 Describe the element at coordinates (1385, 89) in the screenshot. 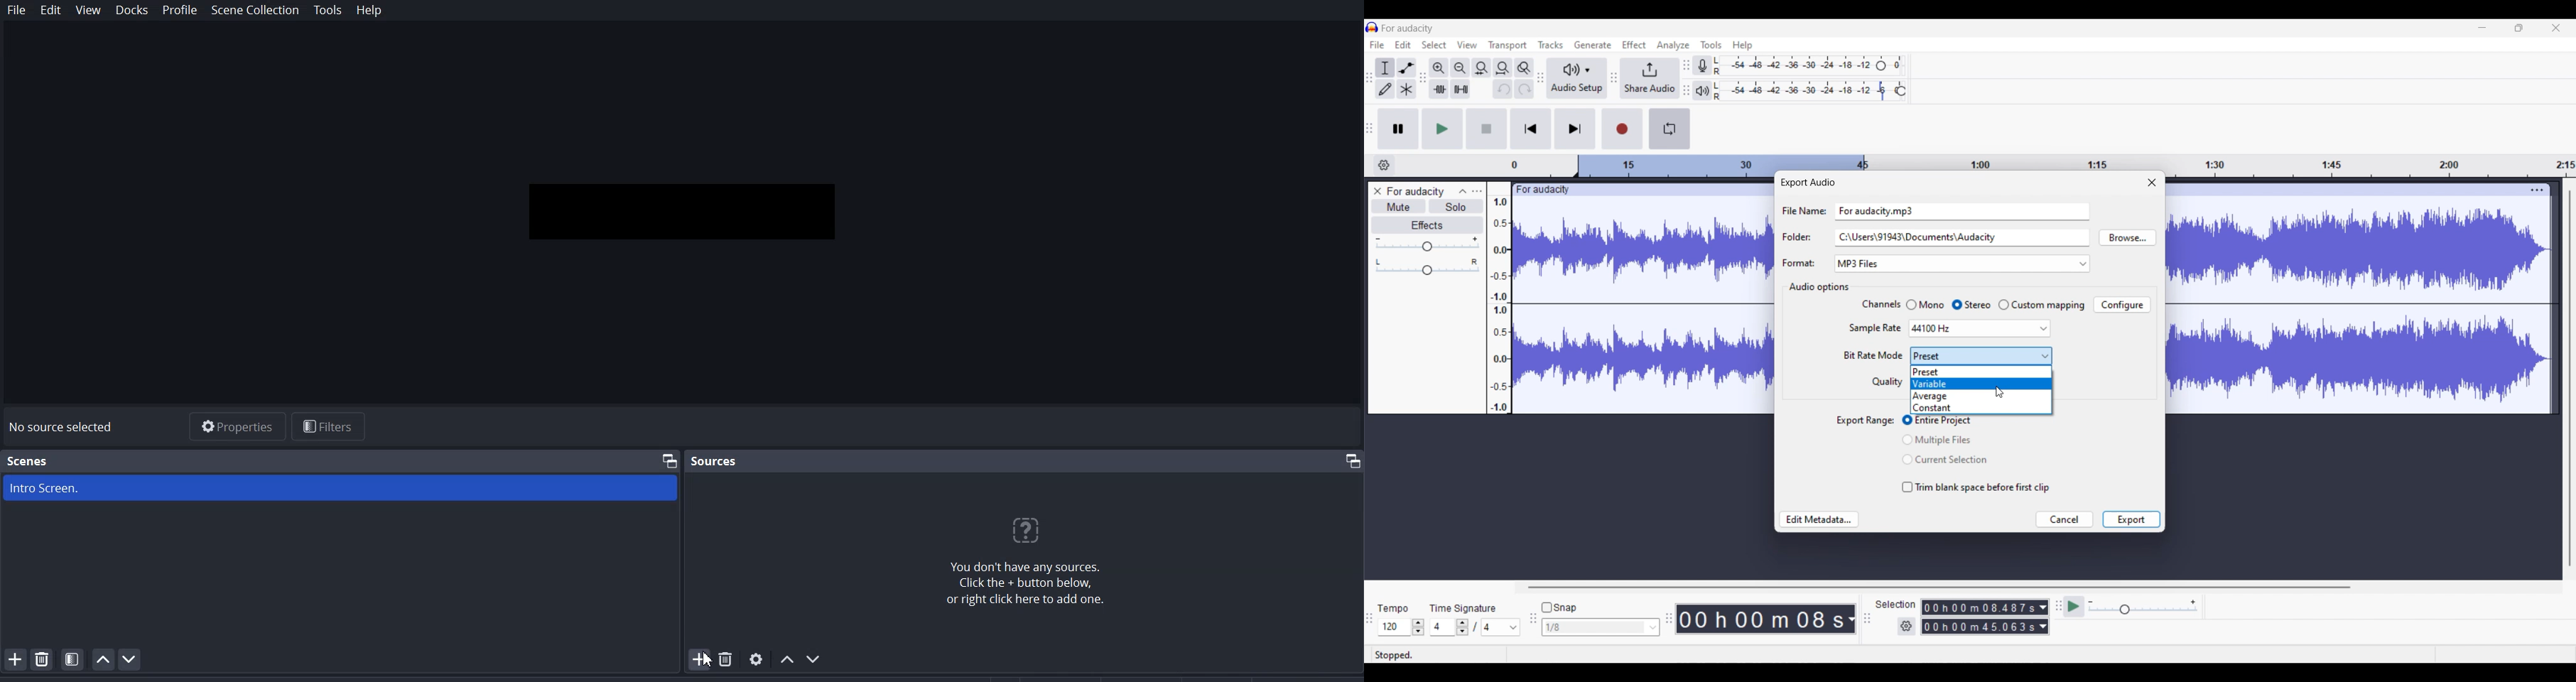

I see `Draw tool` at that location.